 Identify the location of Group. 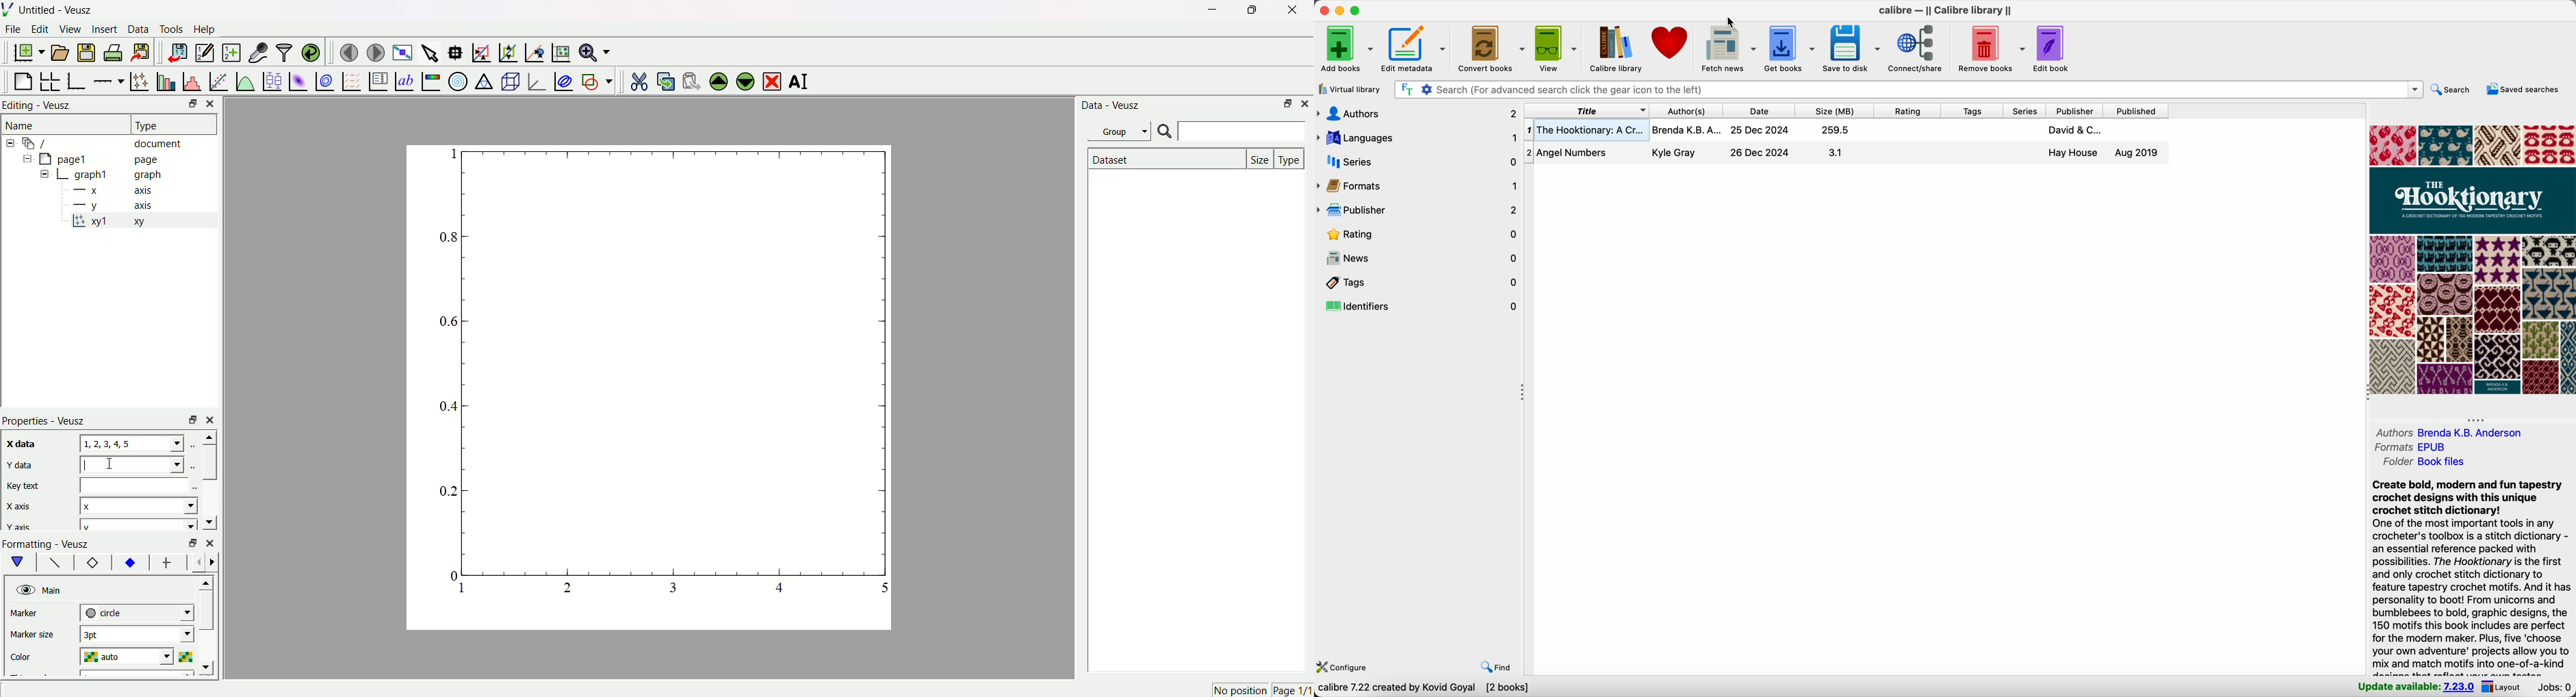
(1122, 131).